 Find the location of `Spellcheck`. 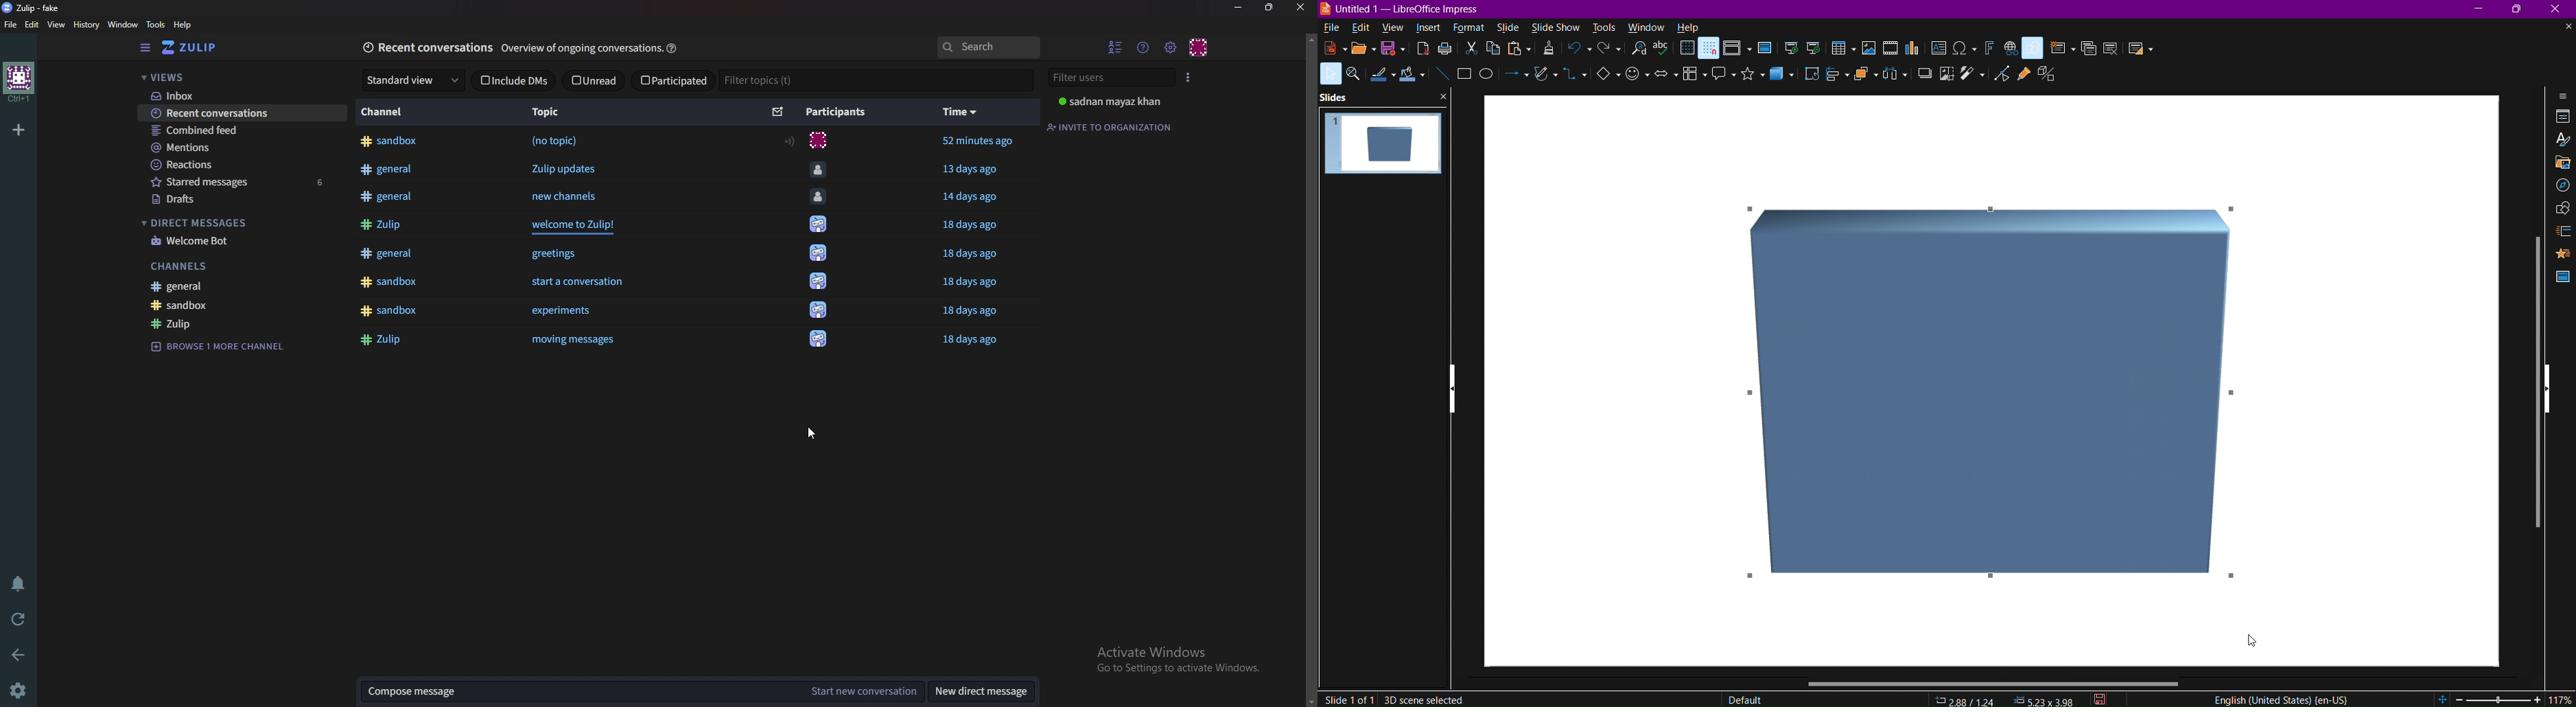

Spellcheck is located at coordinates (1664, 51).